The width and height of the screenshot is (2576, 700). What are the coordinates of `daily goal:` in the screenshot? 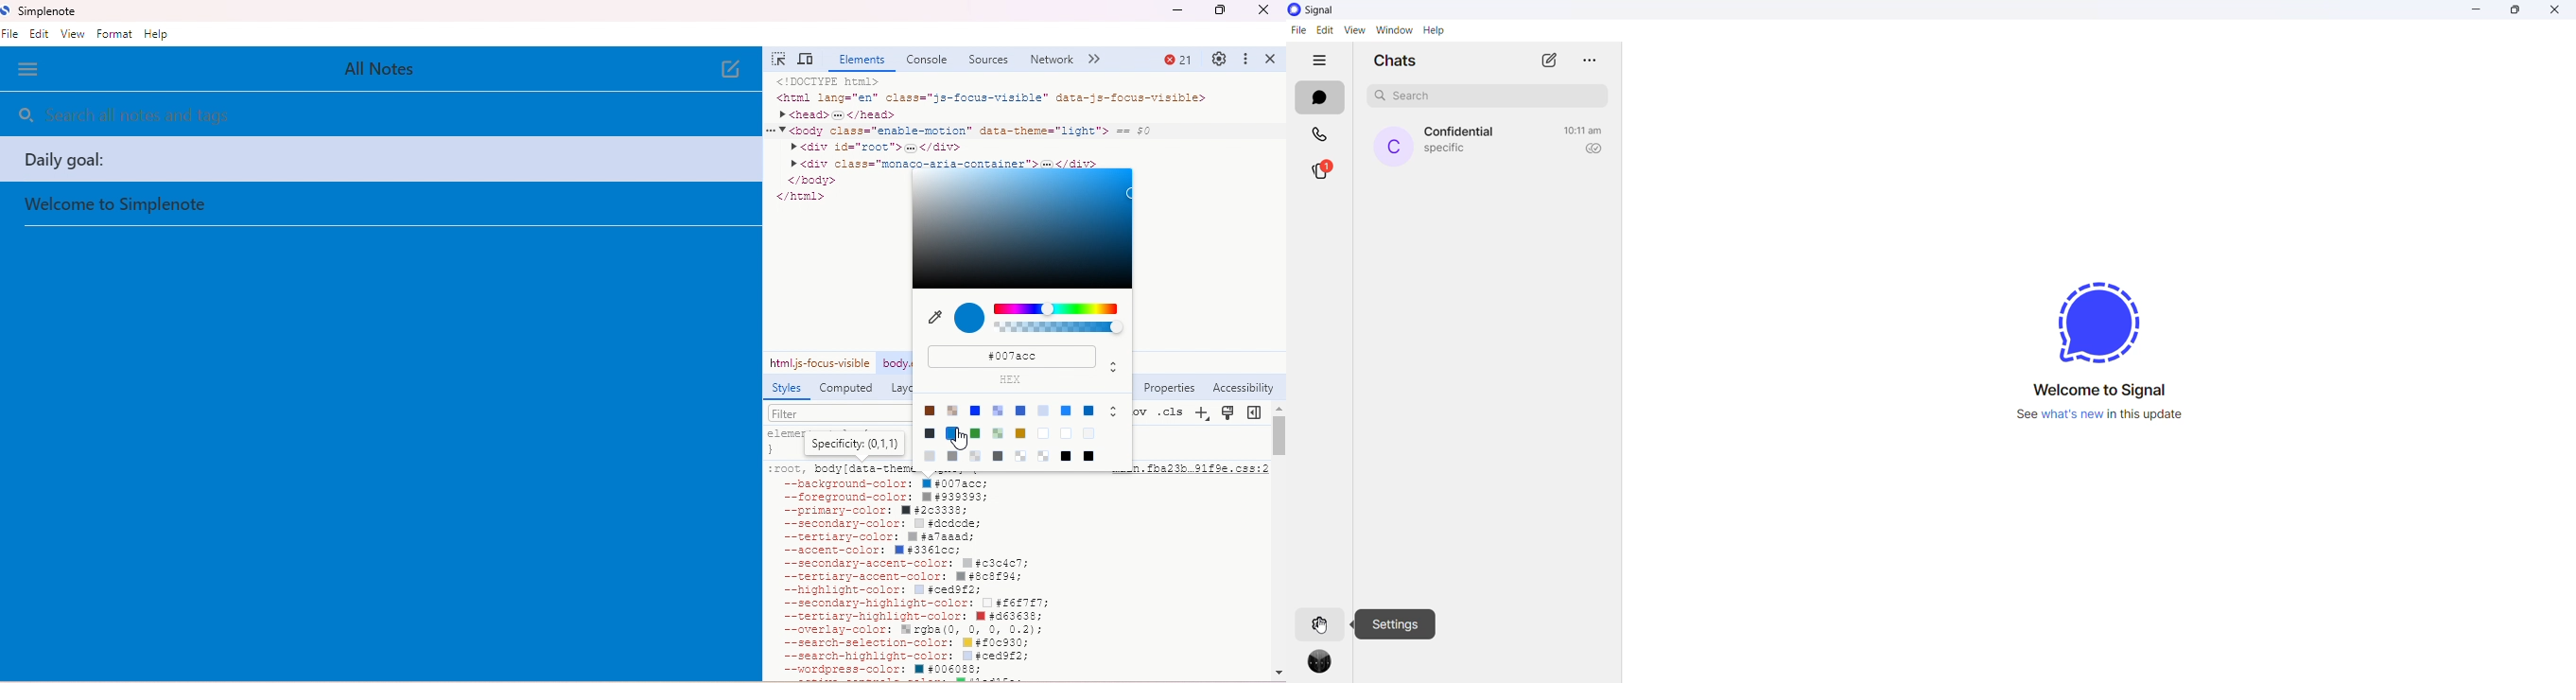 It's located at (380, 160).